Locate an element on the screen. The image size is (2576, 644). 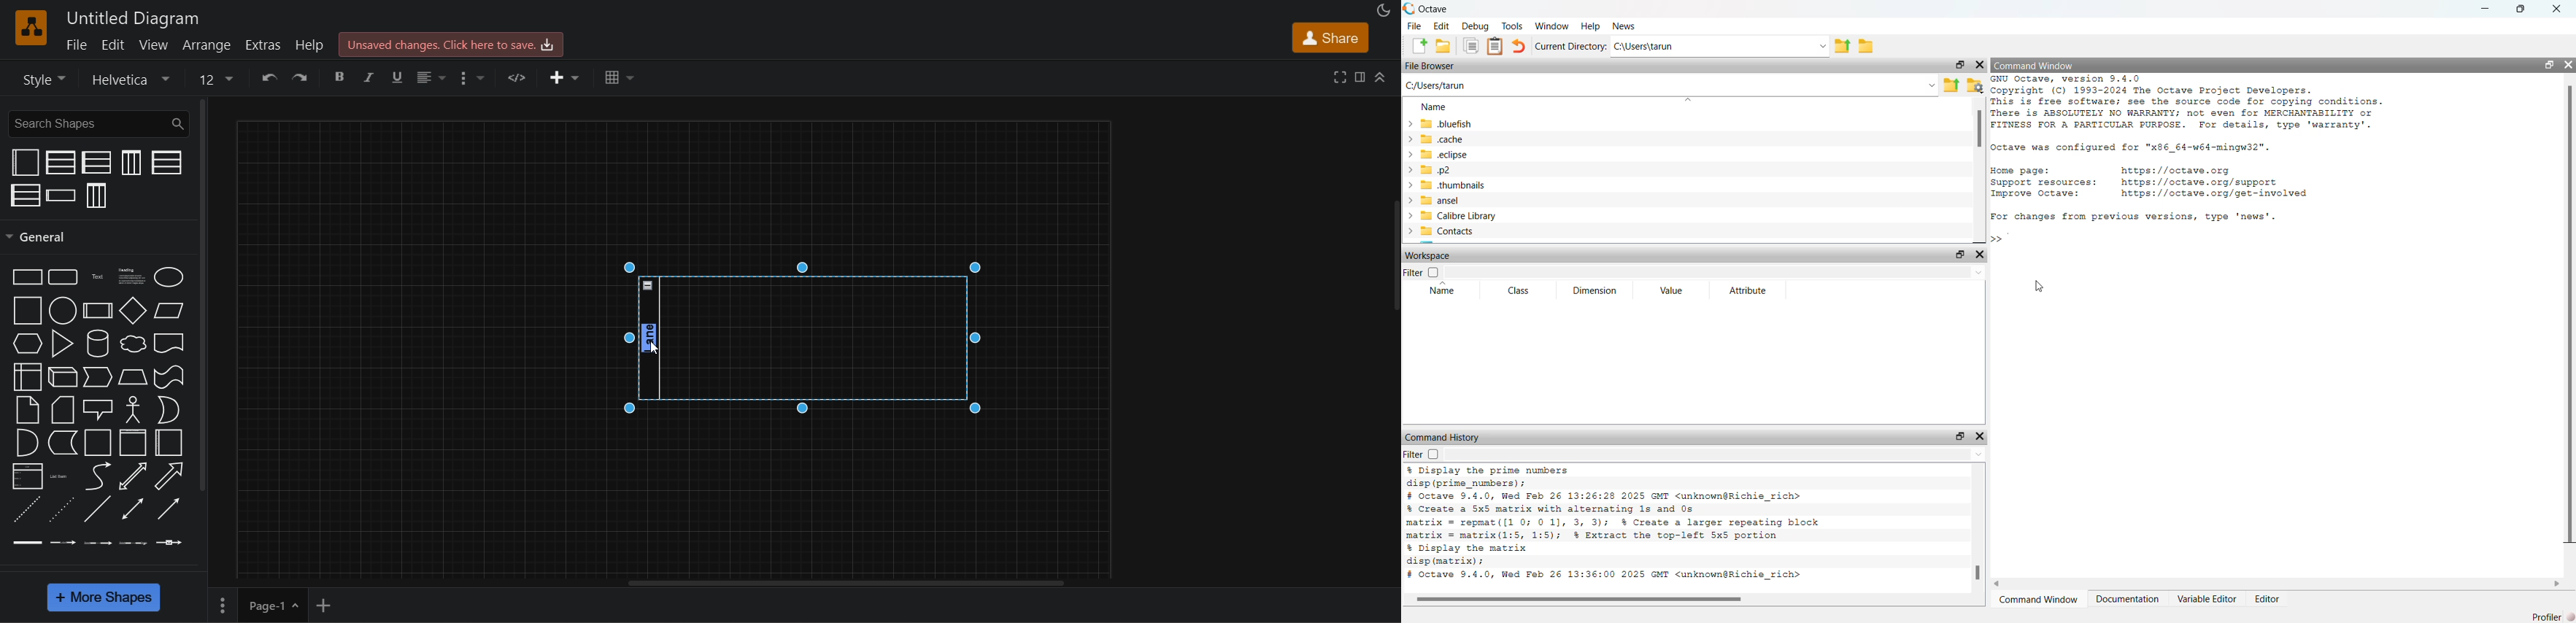
document is located at coordinates (167, 344).